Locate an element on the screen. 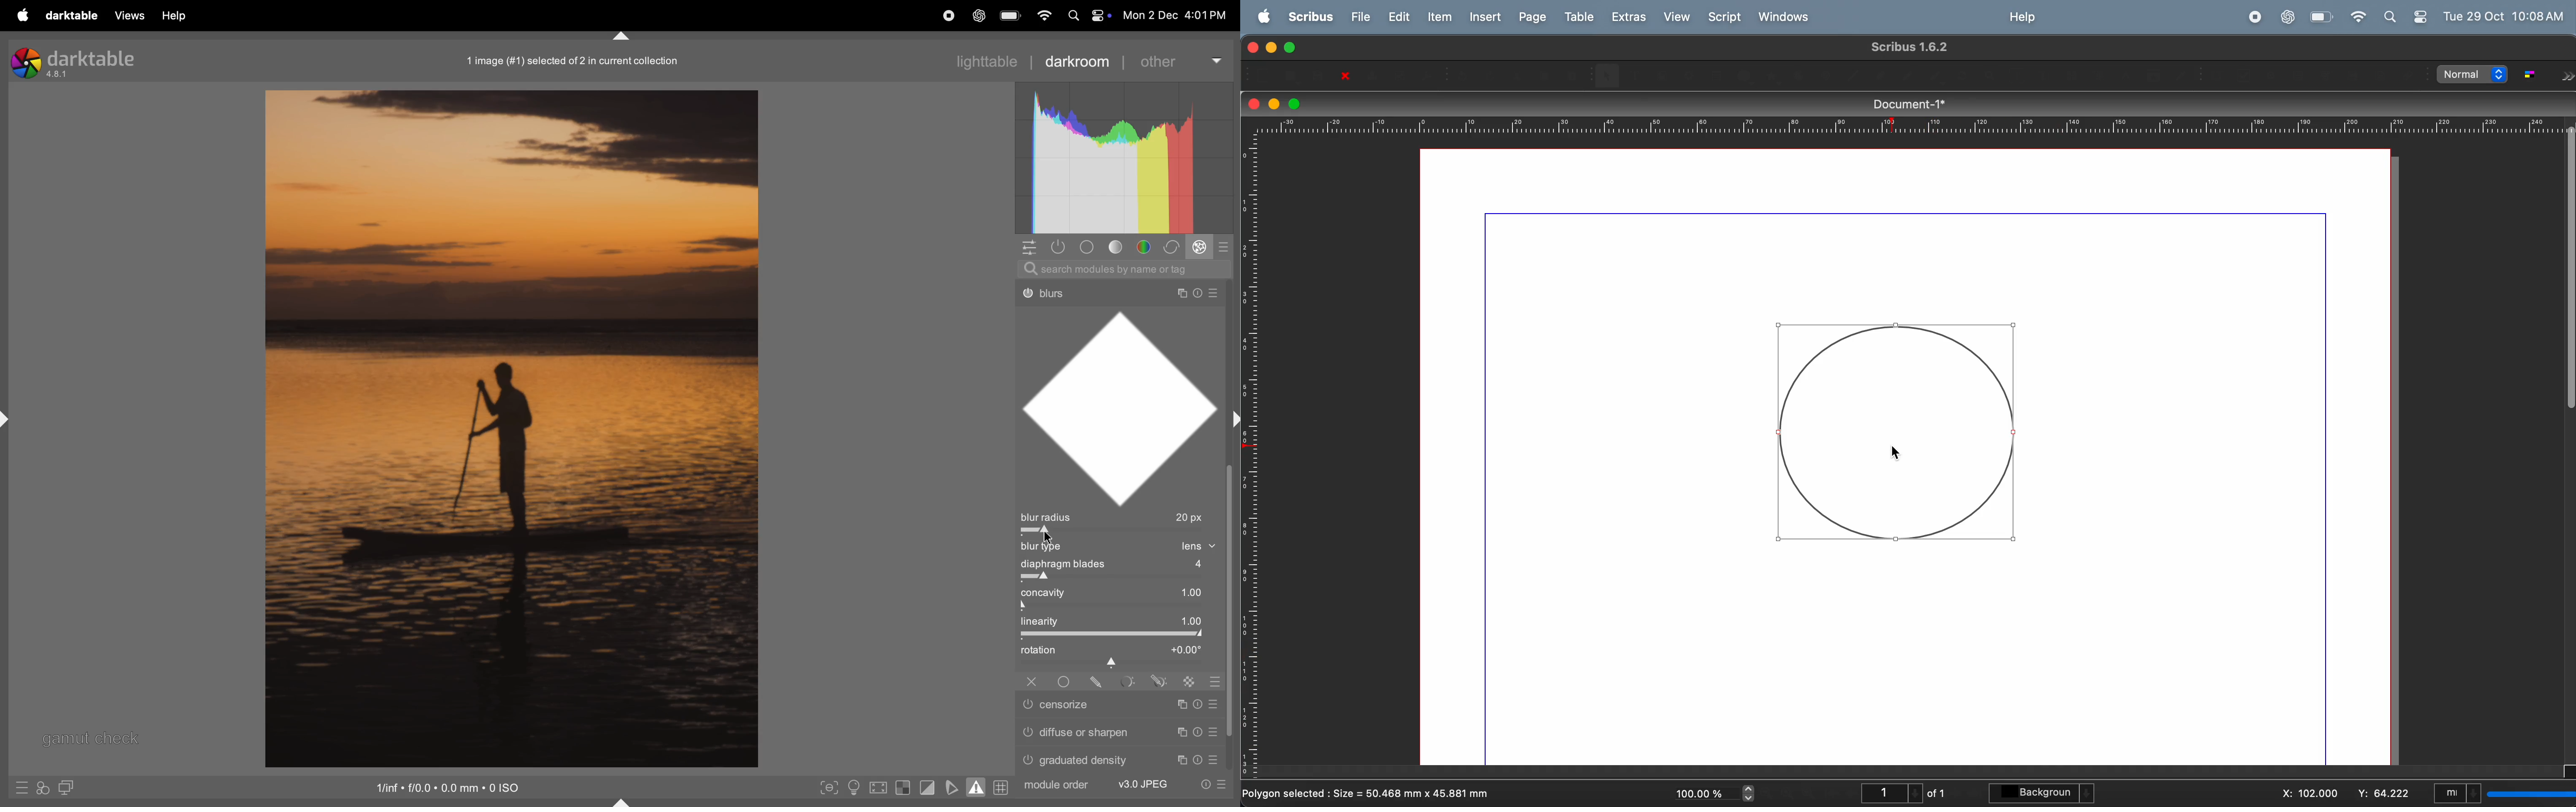  toggle indication of raw exposure is located at coordinates (904, 788).